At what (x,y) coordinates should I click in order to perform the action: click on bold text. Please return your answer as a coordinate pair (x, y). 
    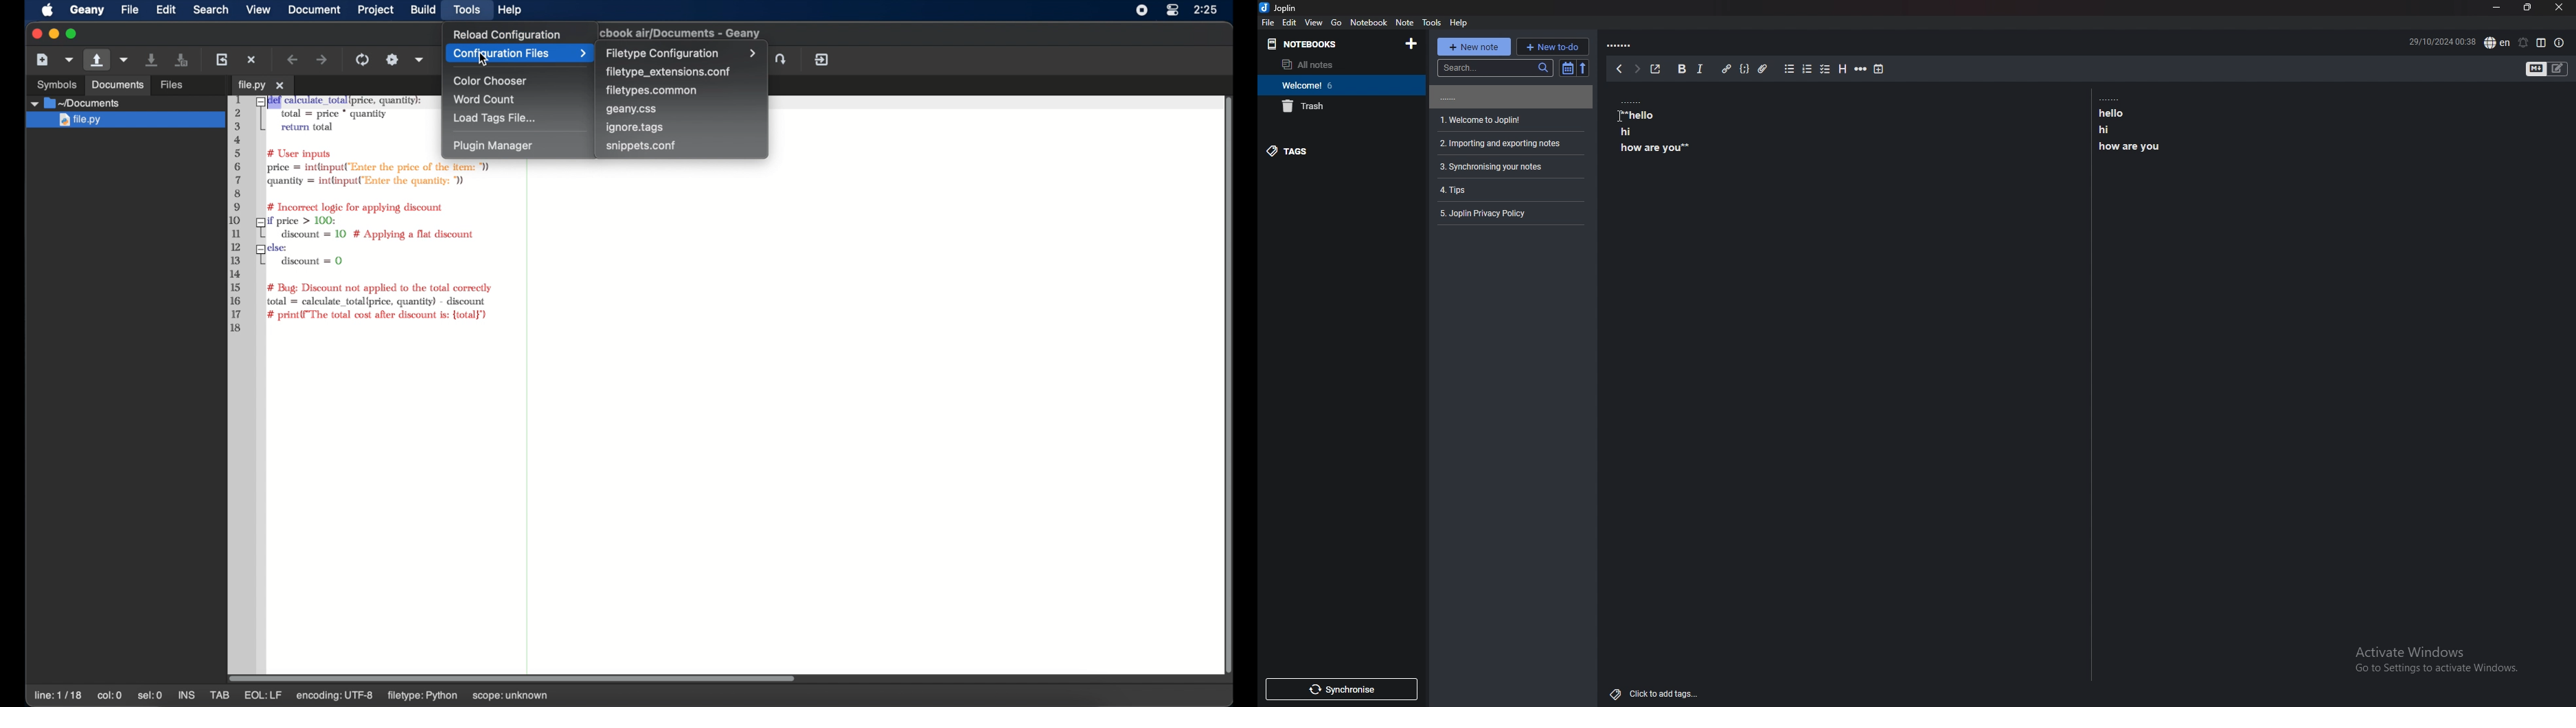
    Looking at the image, I should click on (1656, 131).